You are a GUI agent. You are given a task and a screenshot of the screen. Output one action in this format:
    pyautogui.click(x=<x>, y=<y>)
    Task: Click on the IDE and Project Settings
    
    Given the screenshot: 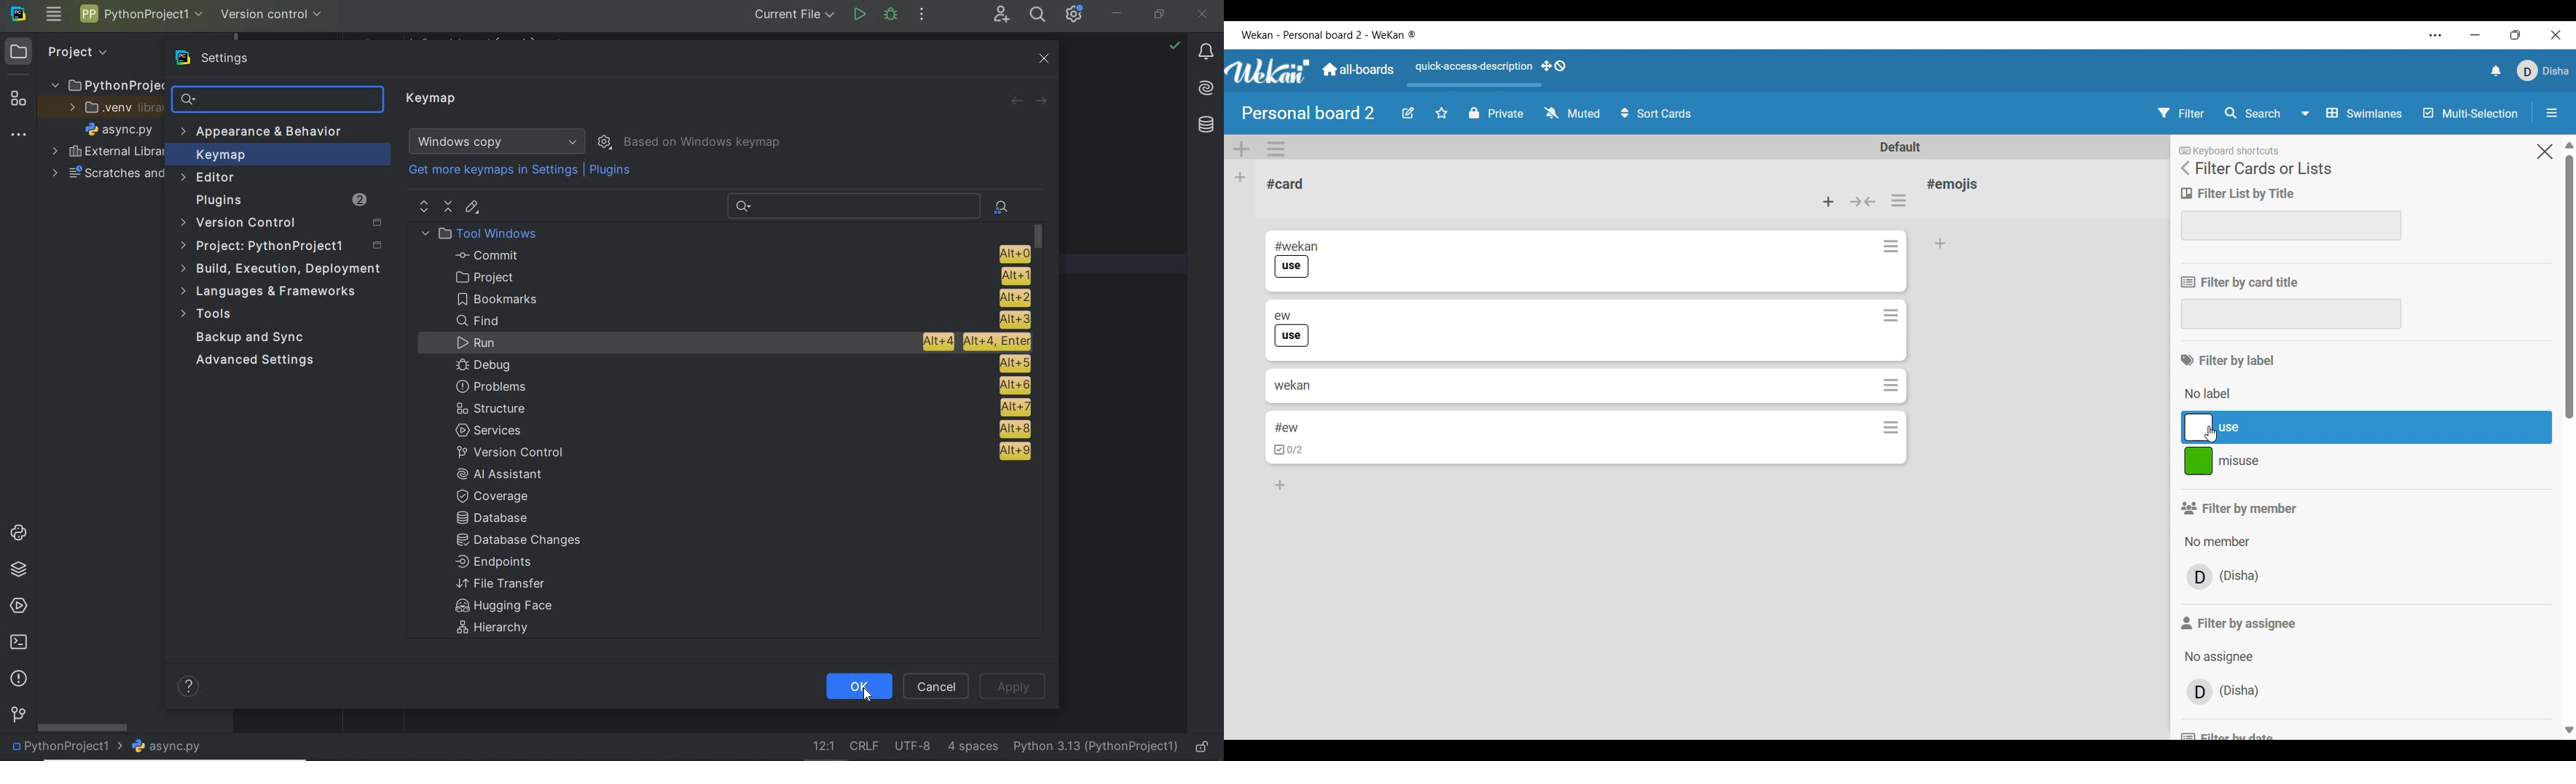 What is the action you would take?
    pyautogui.click(x=1075, y=15)
    